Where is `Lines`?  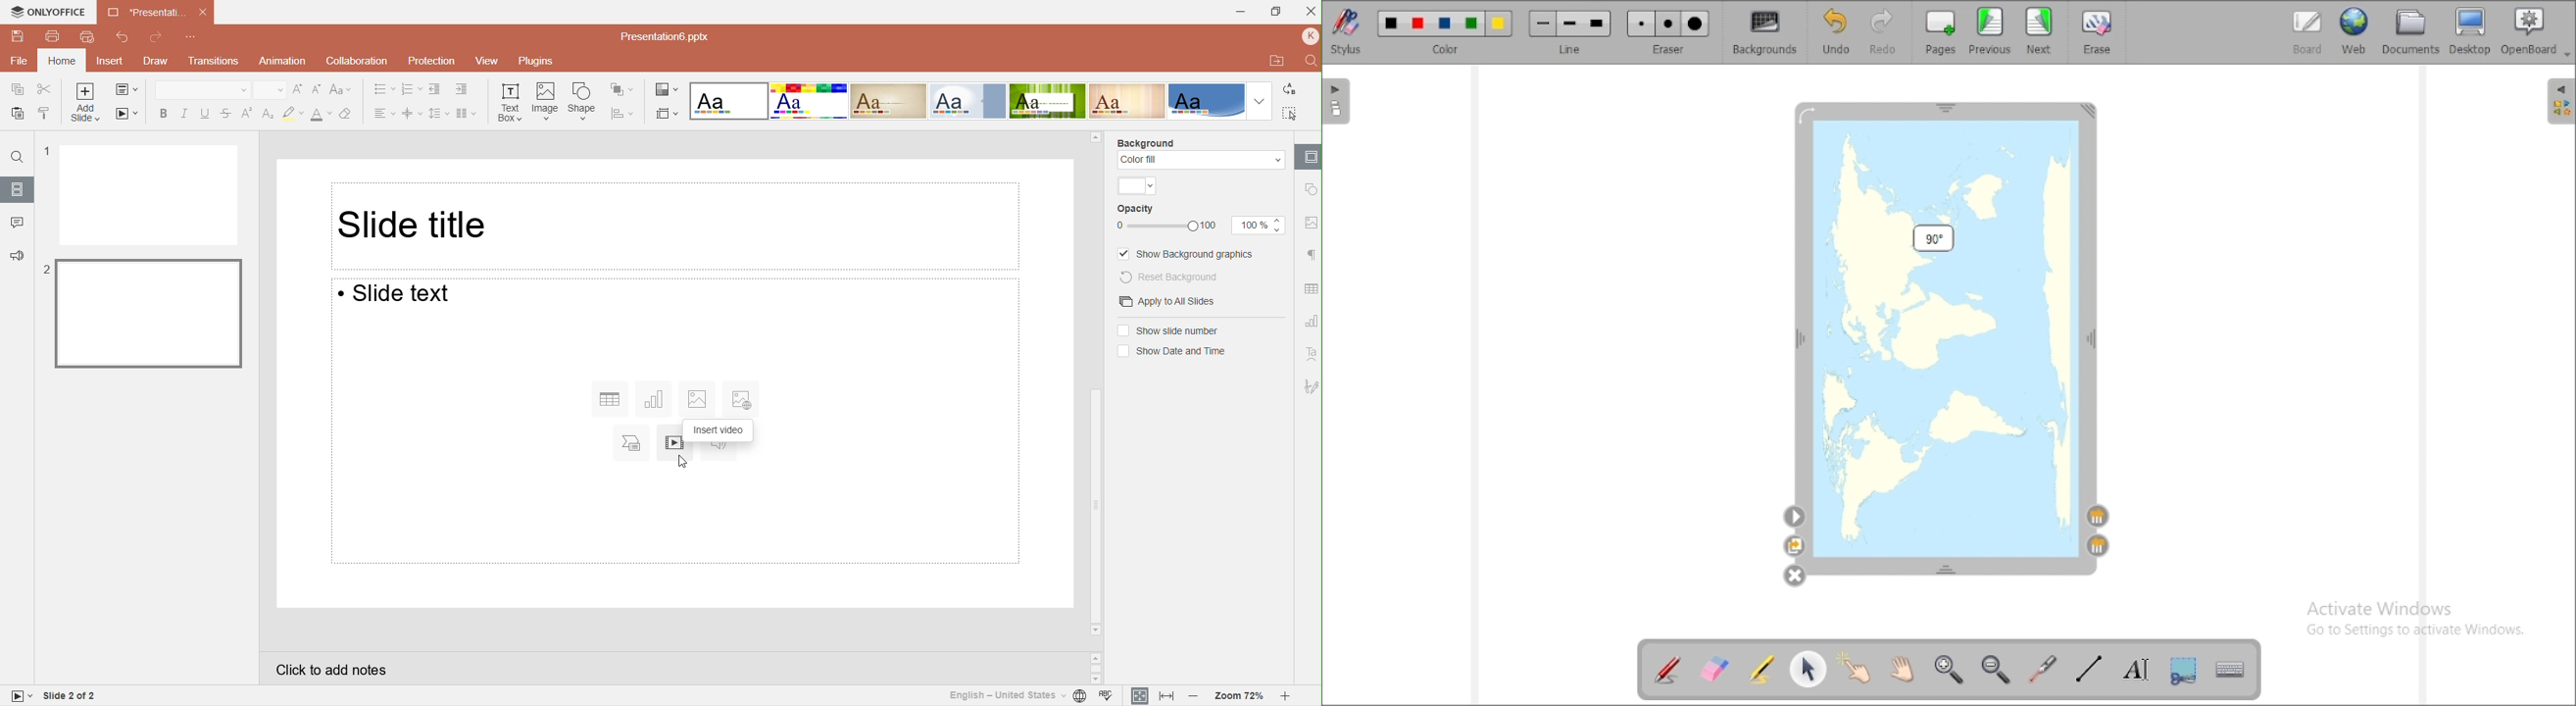 Lines is located at coordinates (1128, 101).